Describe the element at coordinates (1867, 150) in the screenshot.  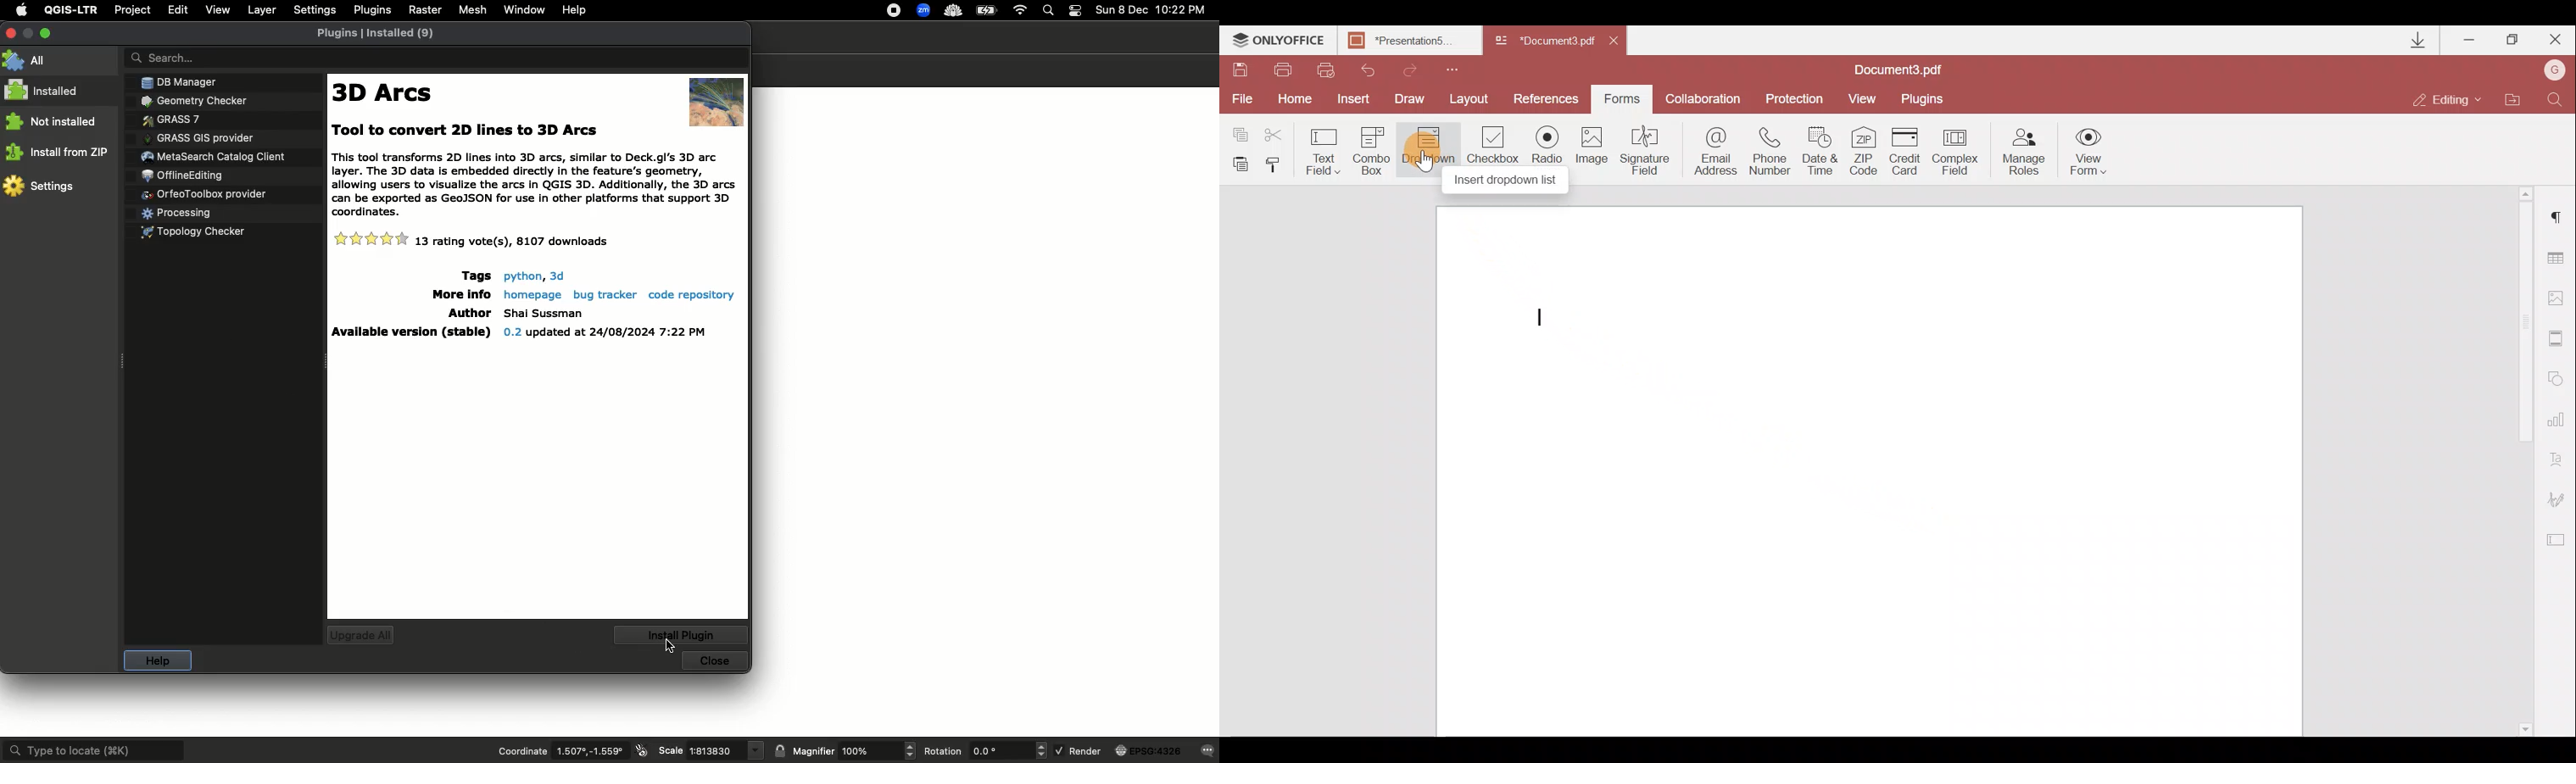
I see `ZIP code` at that location.